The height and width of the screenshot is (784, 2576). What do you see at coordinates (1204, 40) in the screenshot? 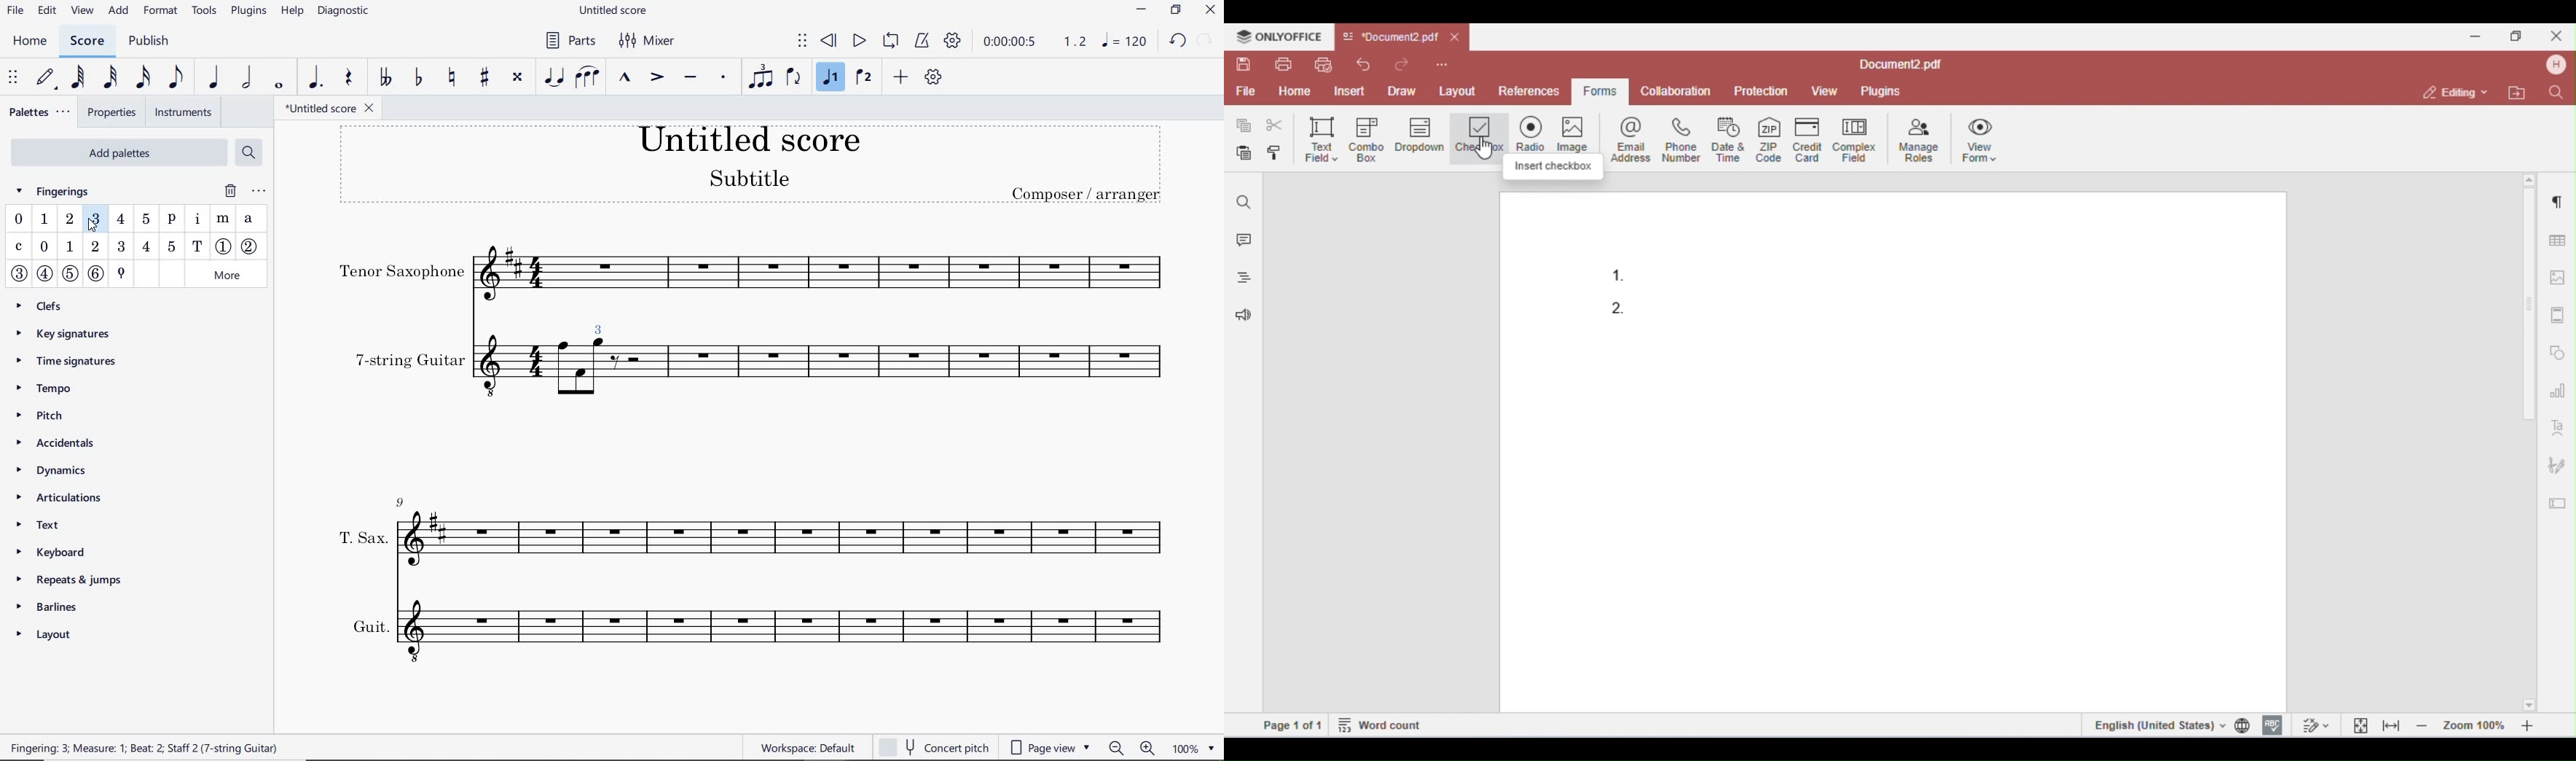
I see `REDO` at bounding box center [1204, 40].